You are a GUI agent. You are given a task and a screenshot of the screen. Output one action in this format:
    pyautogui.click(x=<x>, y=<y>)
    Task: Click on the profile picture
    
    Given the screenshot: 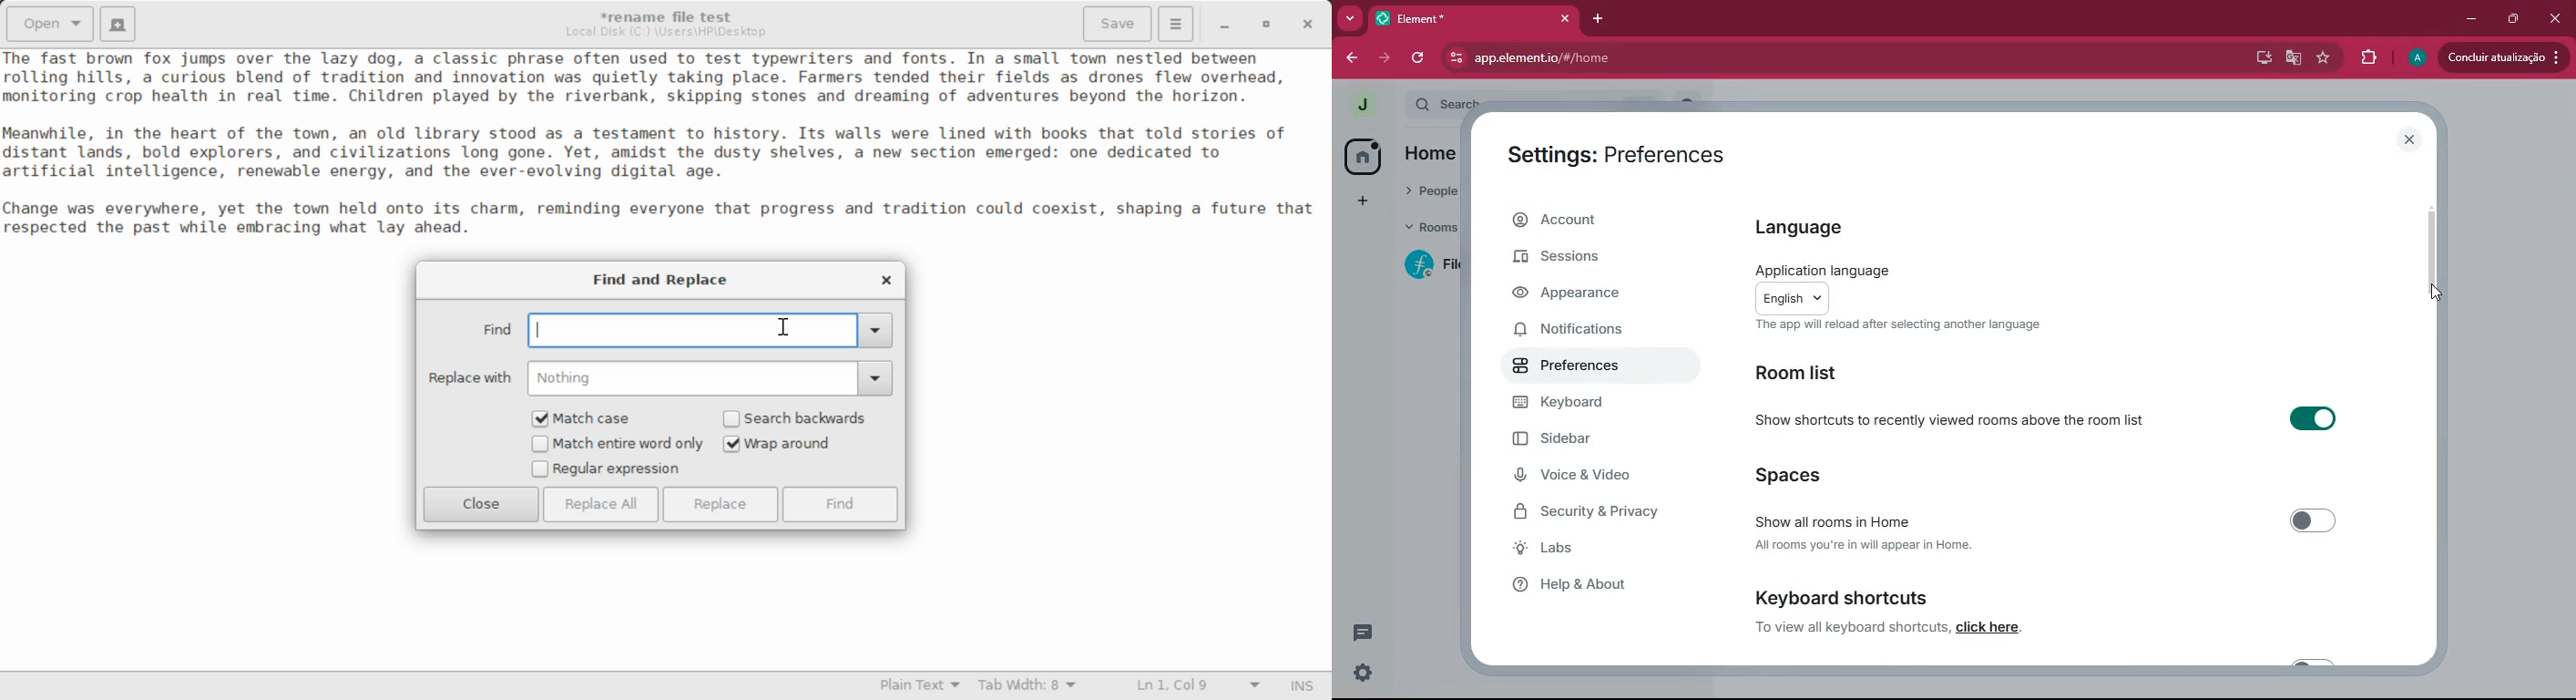 What is the action you would take?
    pyautogui.click(x=1357, y=104)
    